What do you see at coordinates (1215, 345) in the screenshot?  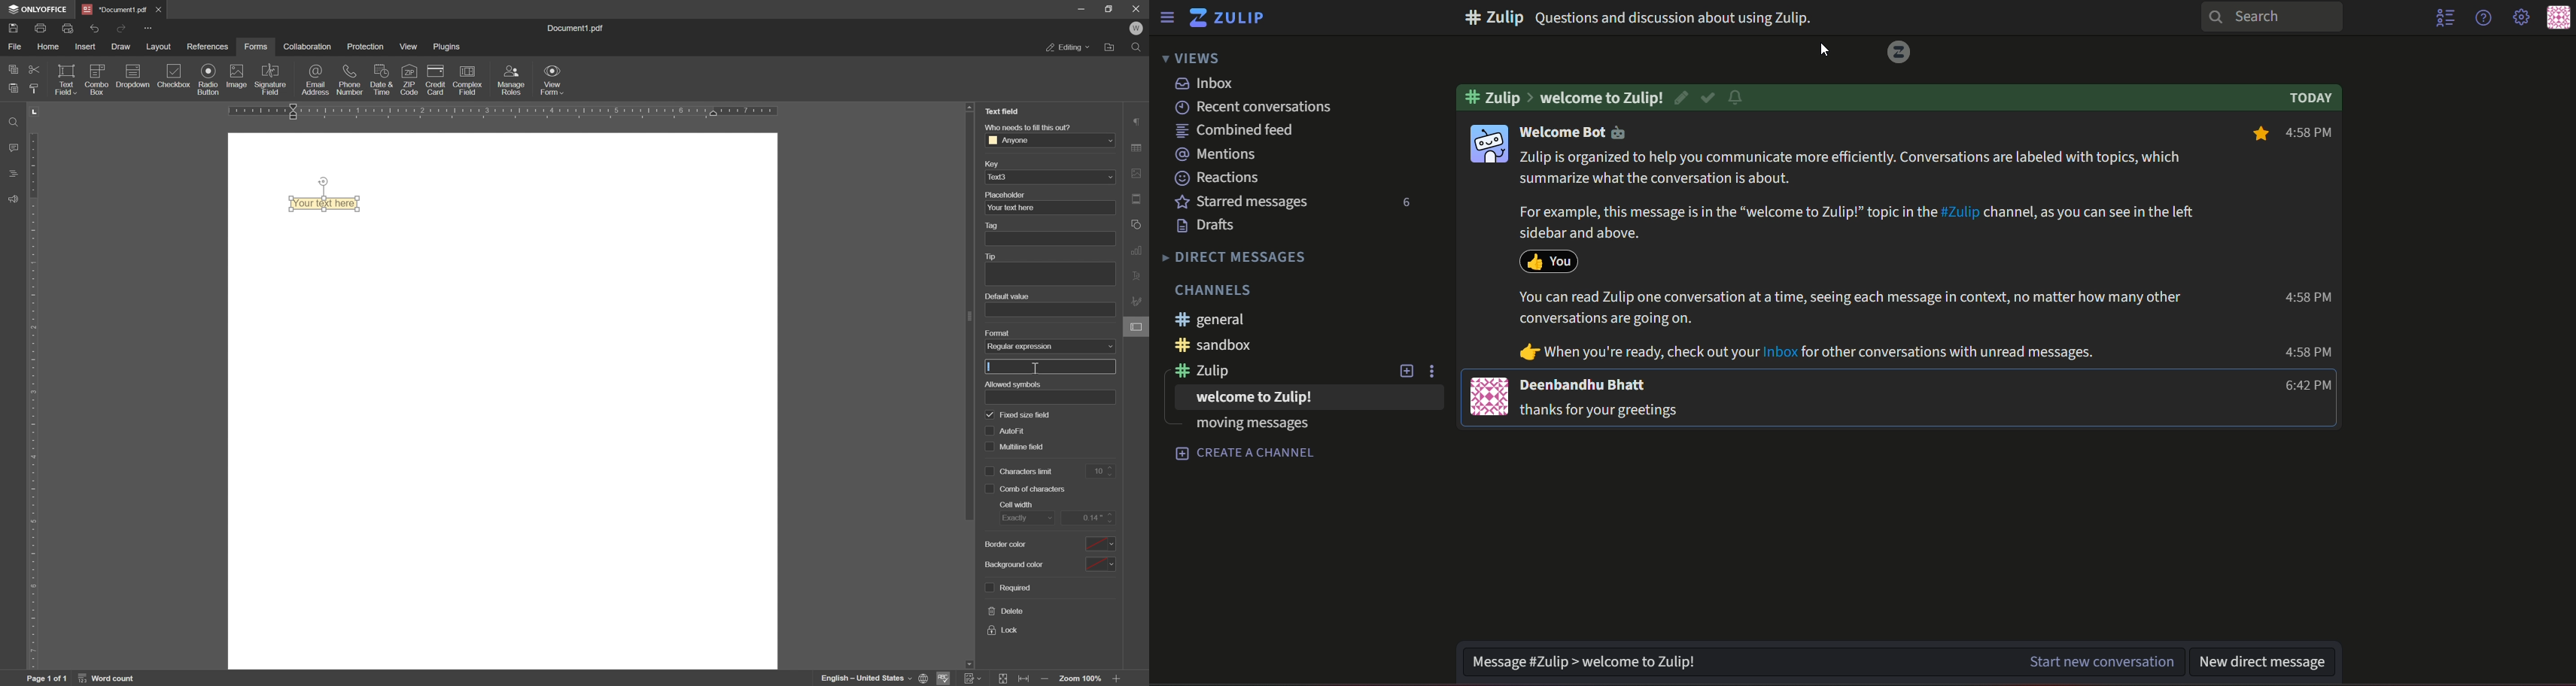 I see `#sandbox` at bounding box center [1215, 345].